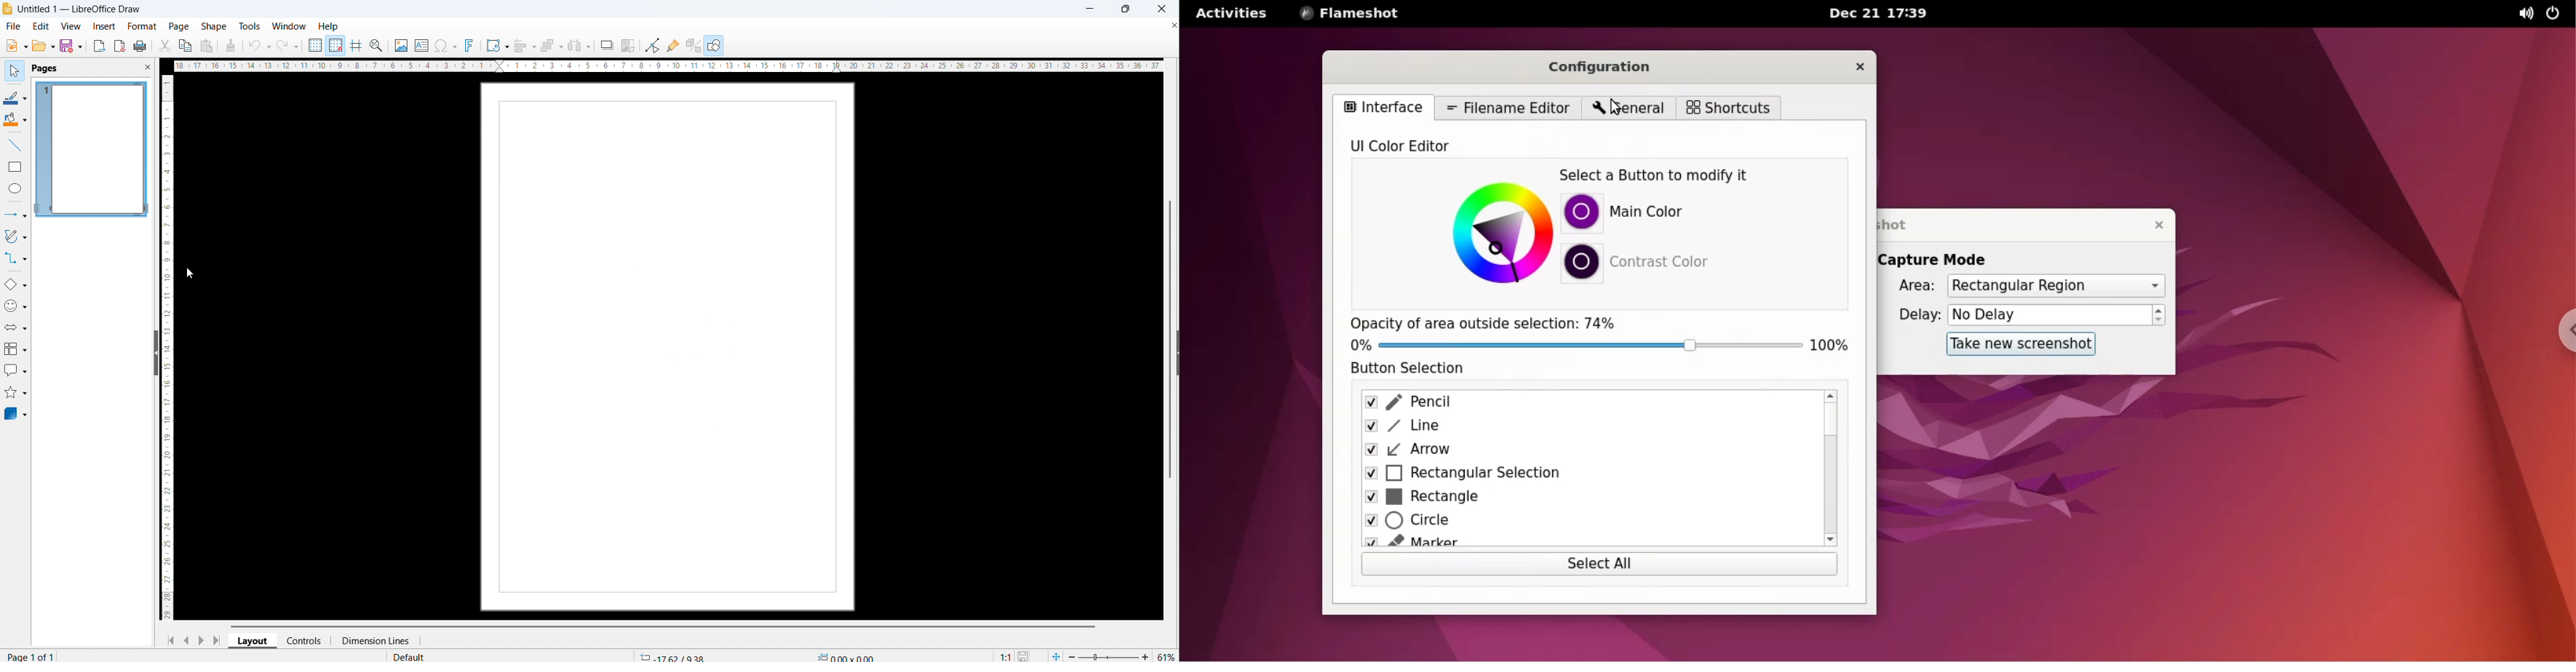  Describe the element at coordinates (169, 348) in the screenshot. I see `vertical ruler` at that location.